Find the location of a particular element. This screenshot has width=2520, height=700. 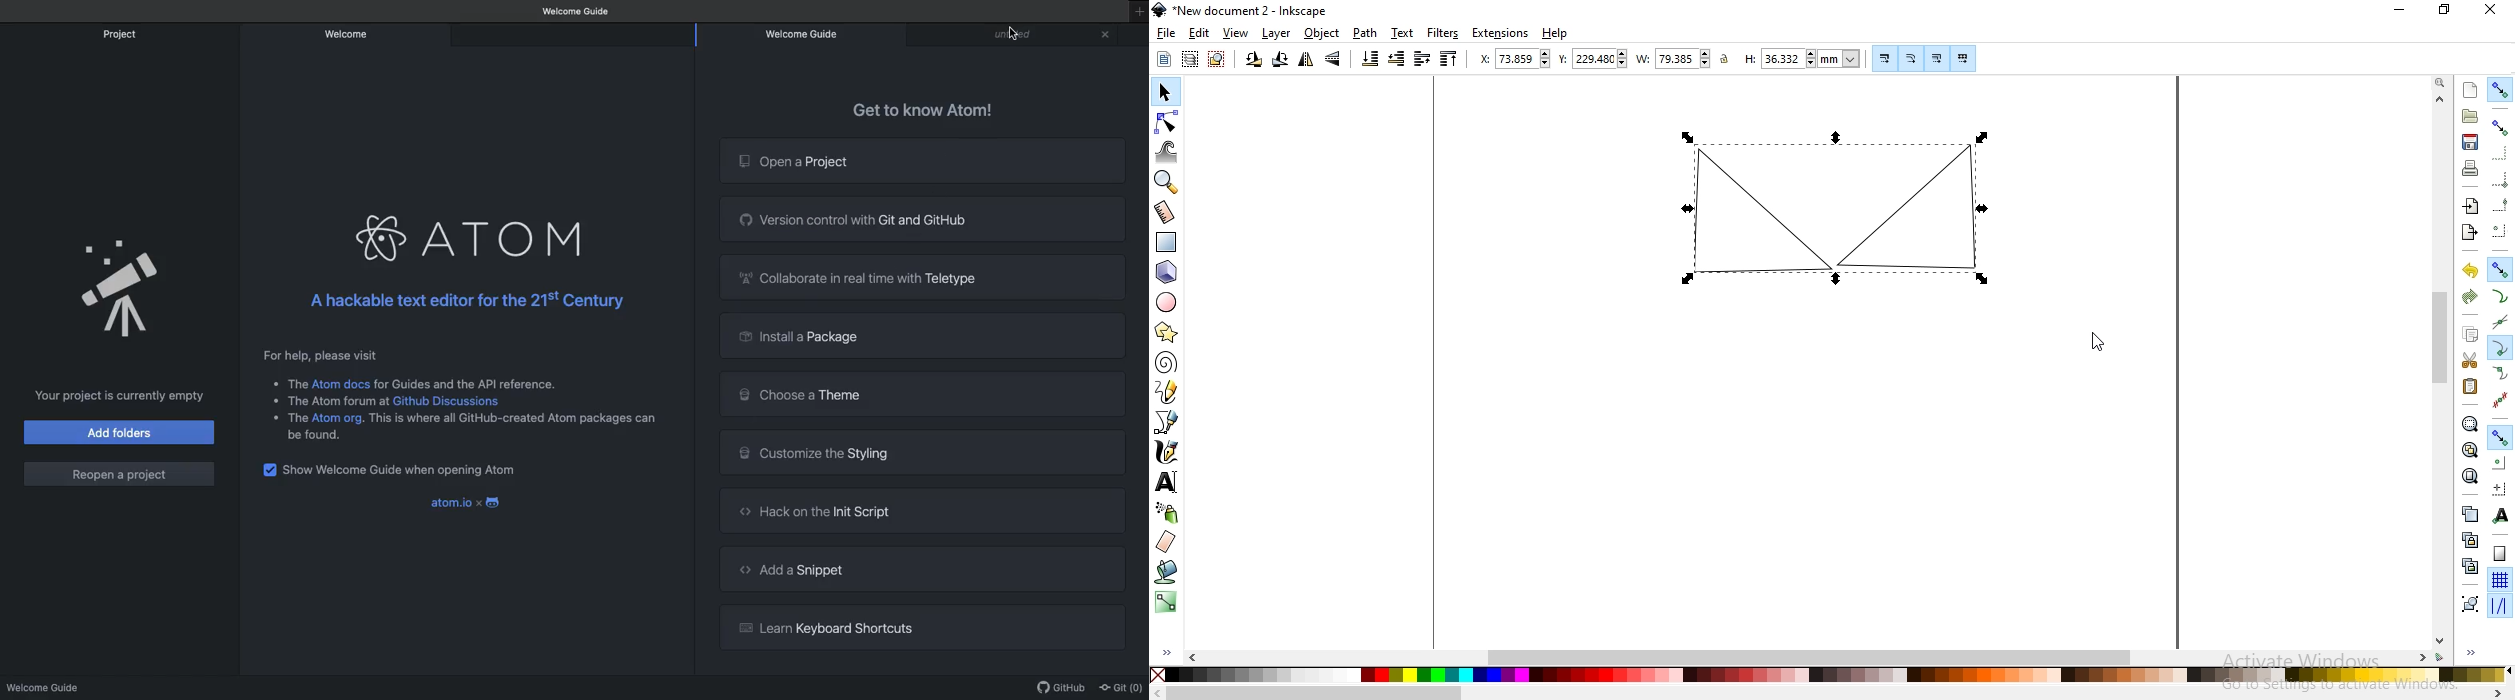

object is located at coordinates (1321, 34).